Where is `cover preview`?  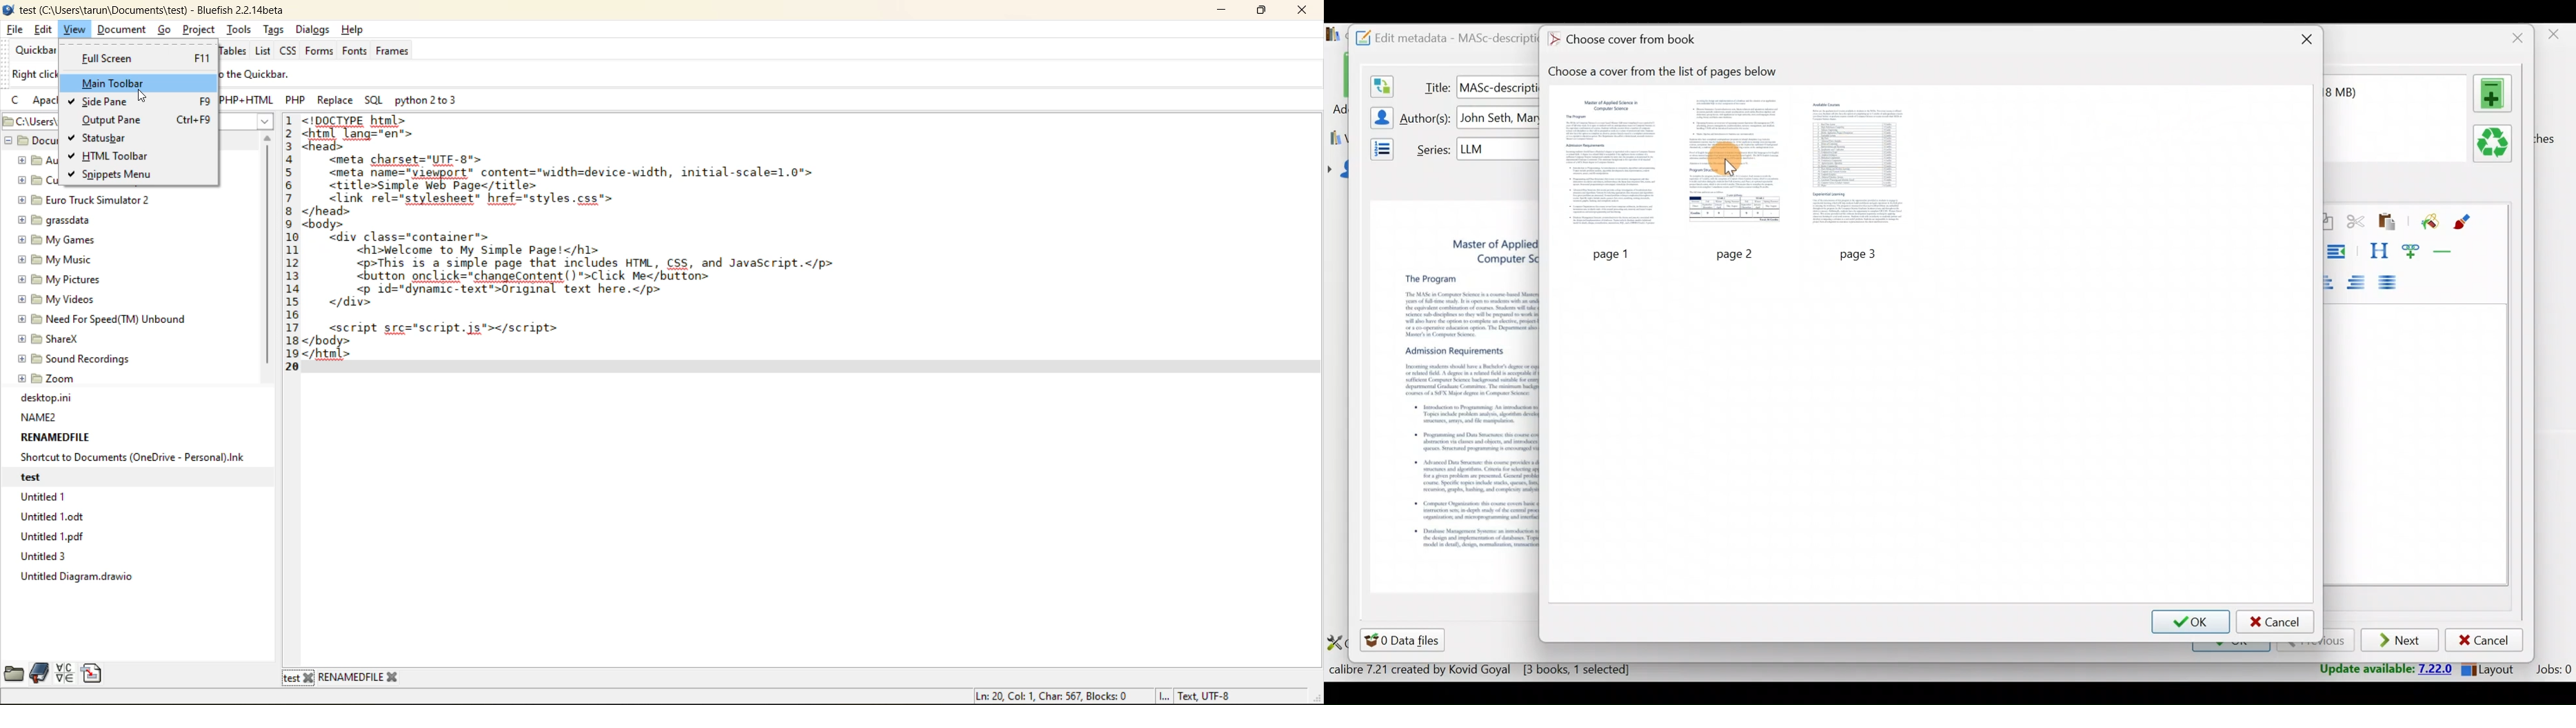 cover preview is located at coordinates (1455, 377).